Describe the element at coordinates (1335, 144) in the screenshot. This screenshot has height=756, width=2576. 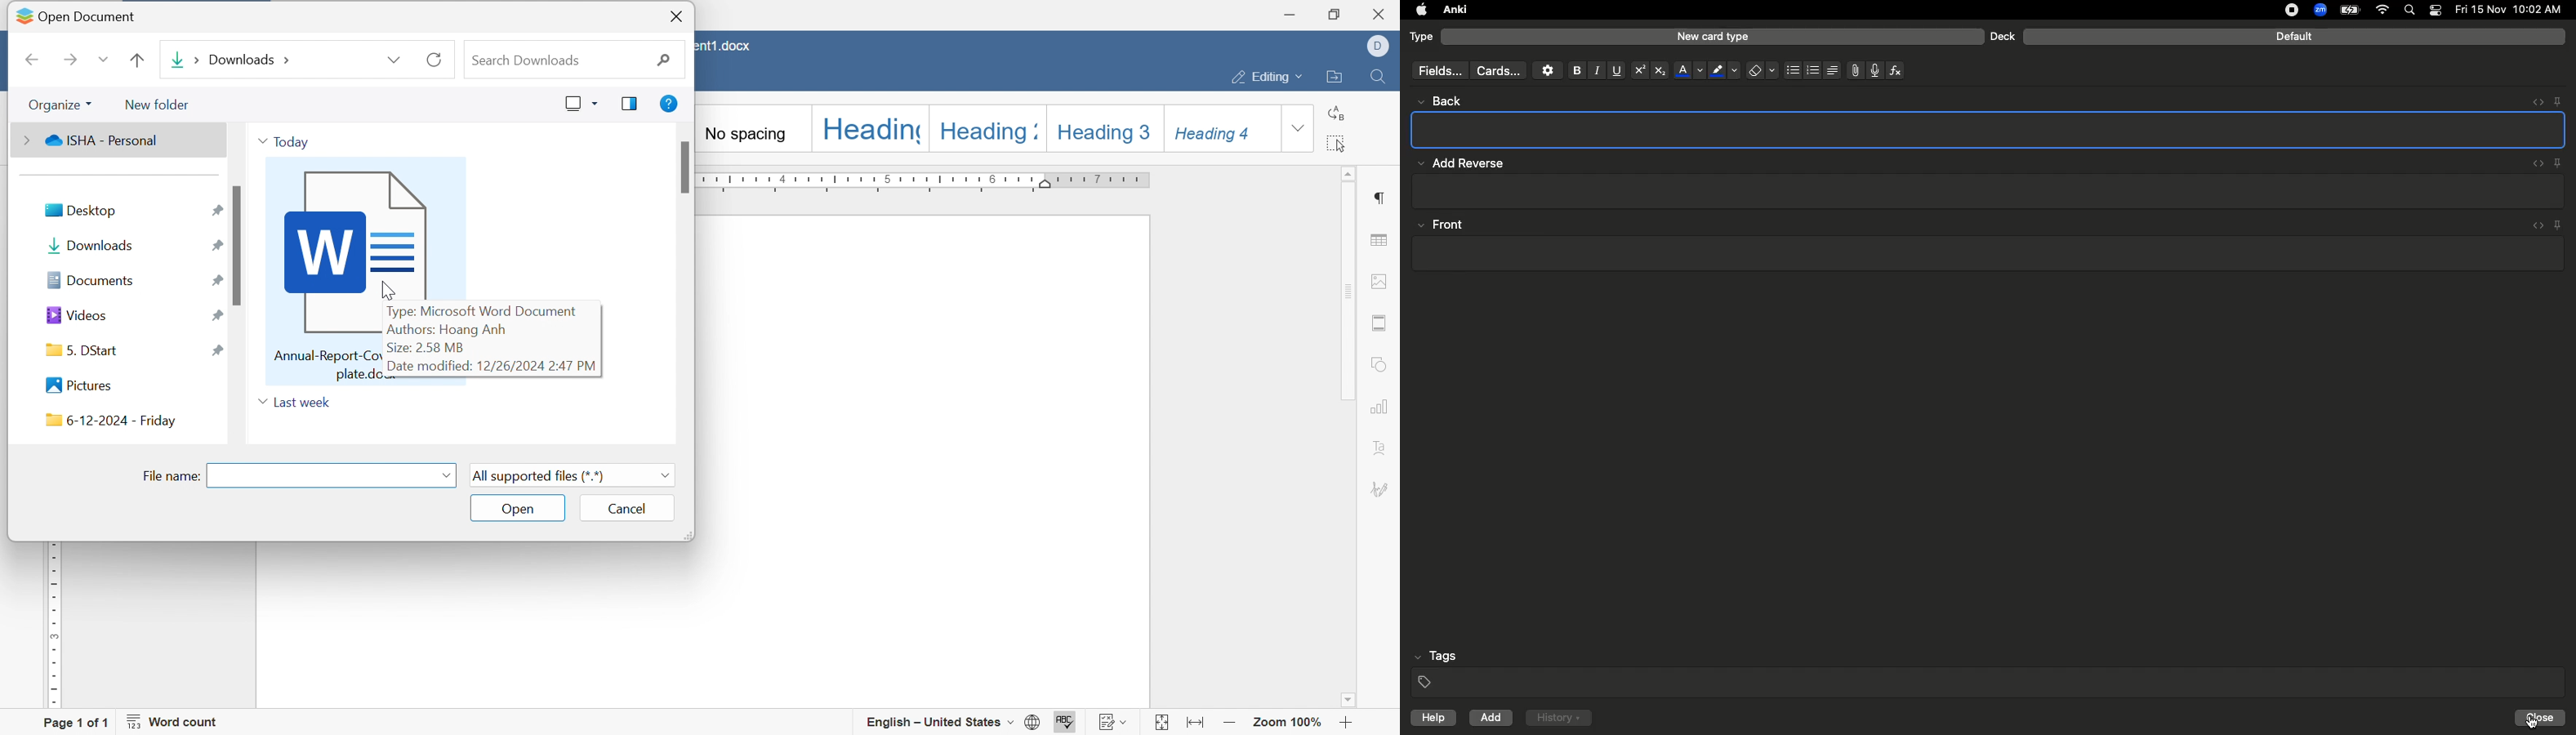
I see `select all` at that location.